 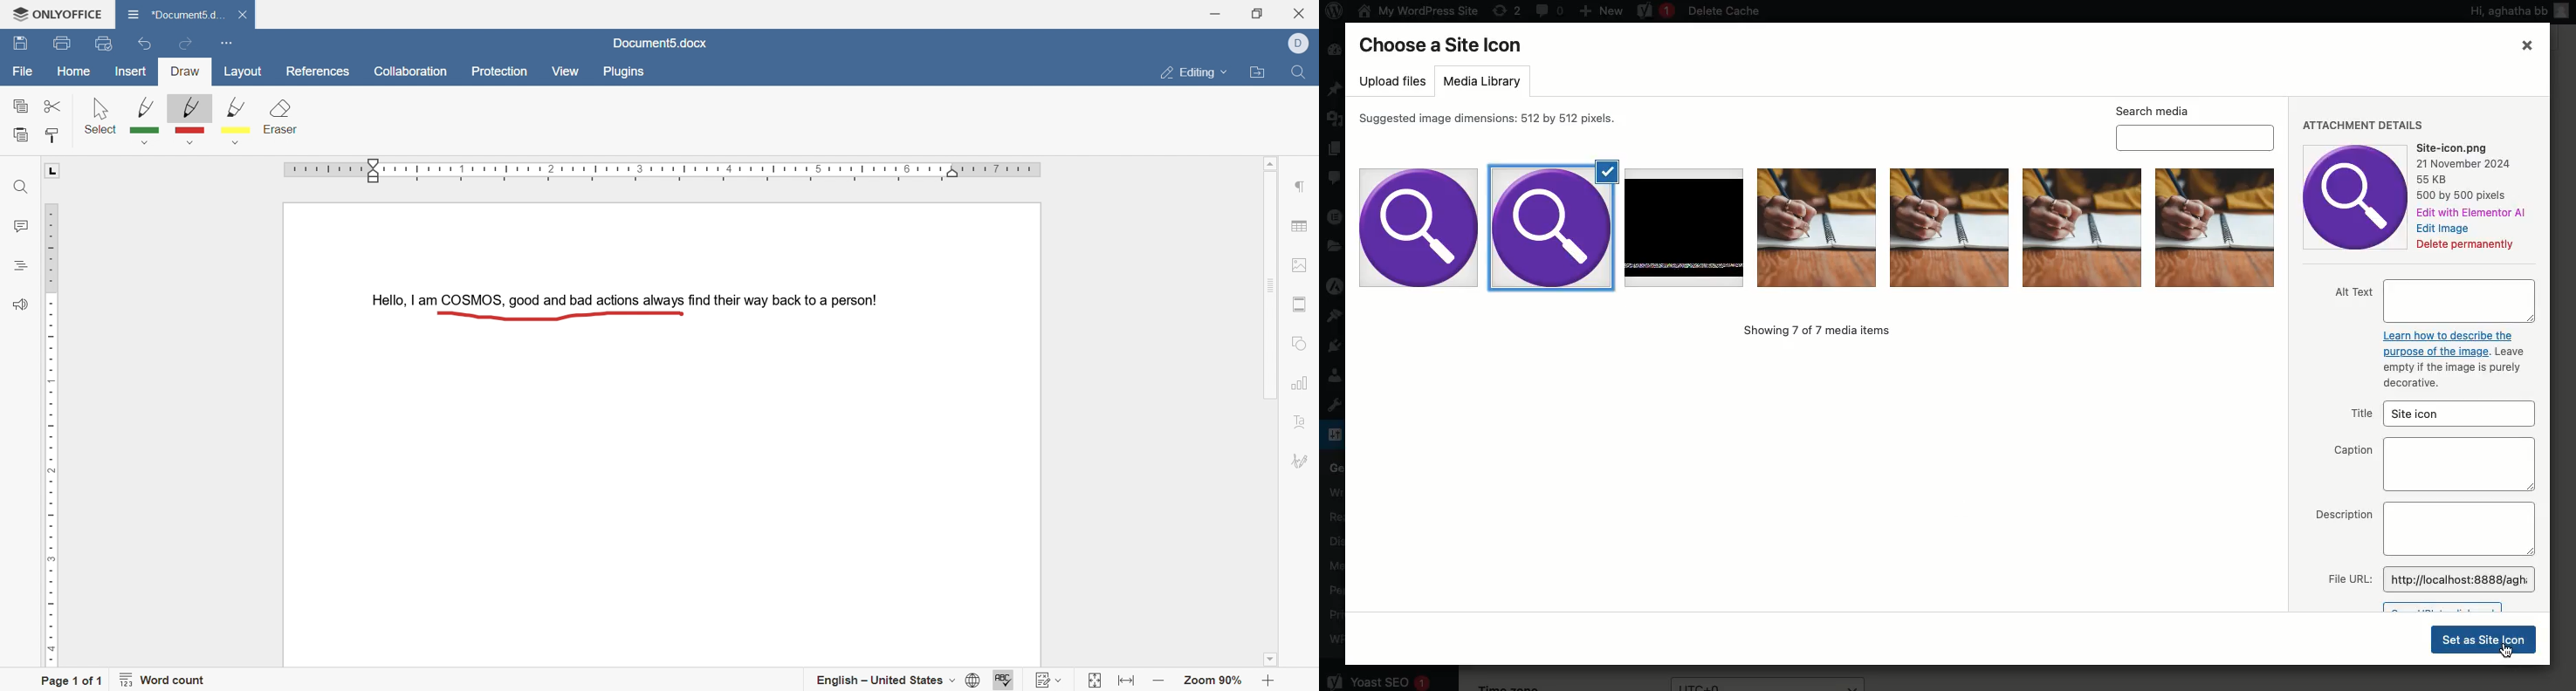 I want to click on Writing, so click(x=1336, y=490).